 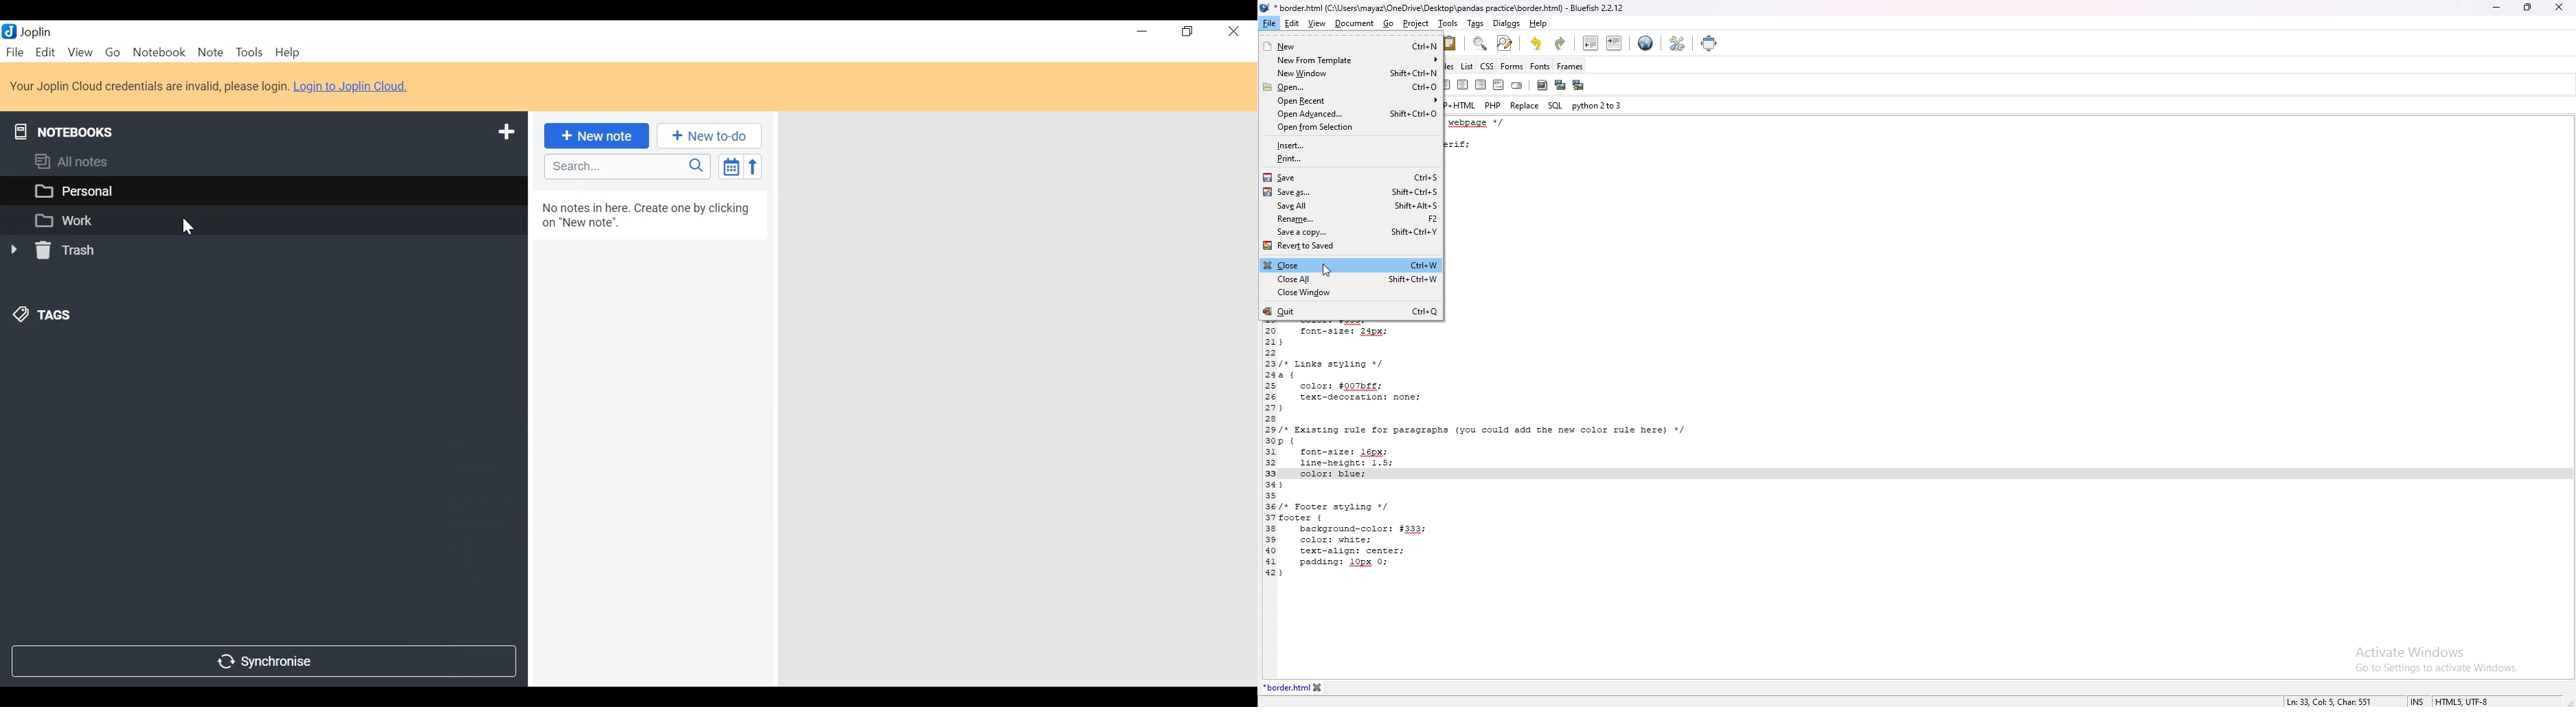 What do you see at coordinates (596, 136) in the screenshot?
I see `Add New Note` at bounding box center [596, 136].